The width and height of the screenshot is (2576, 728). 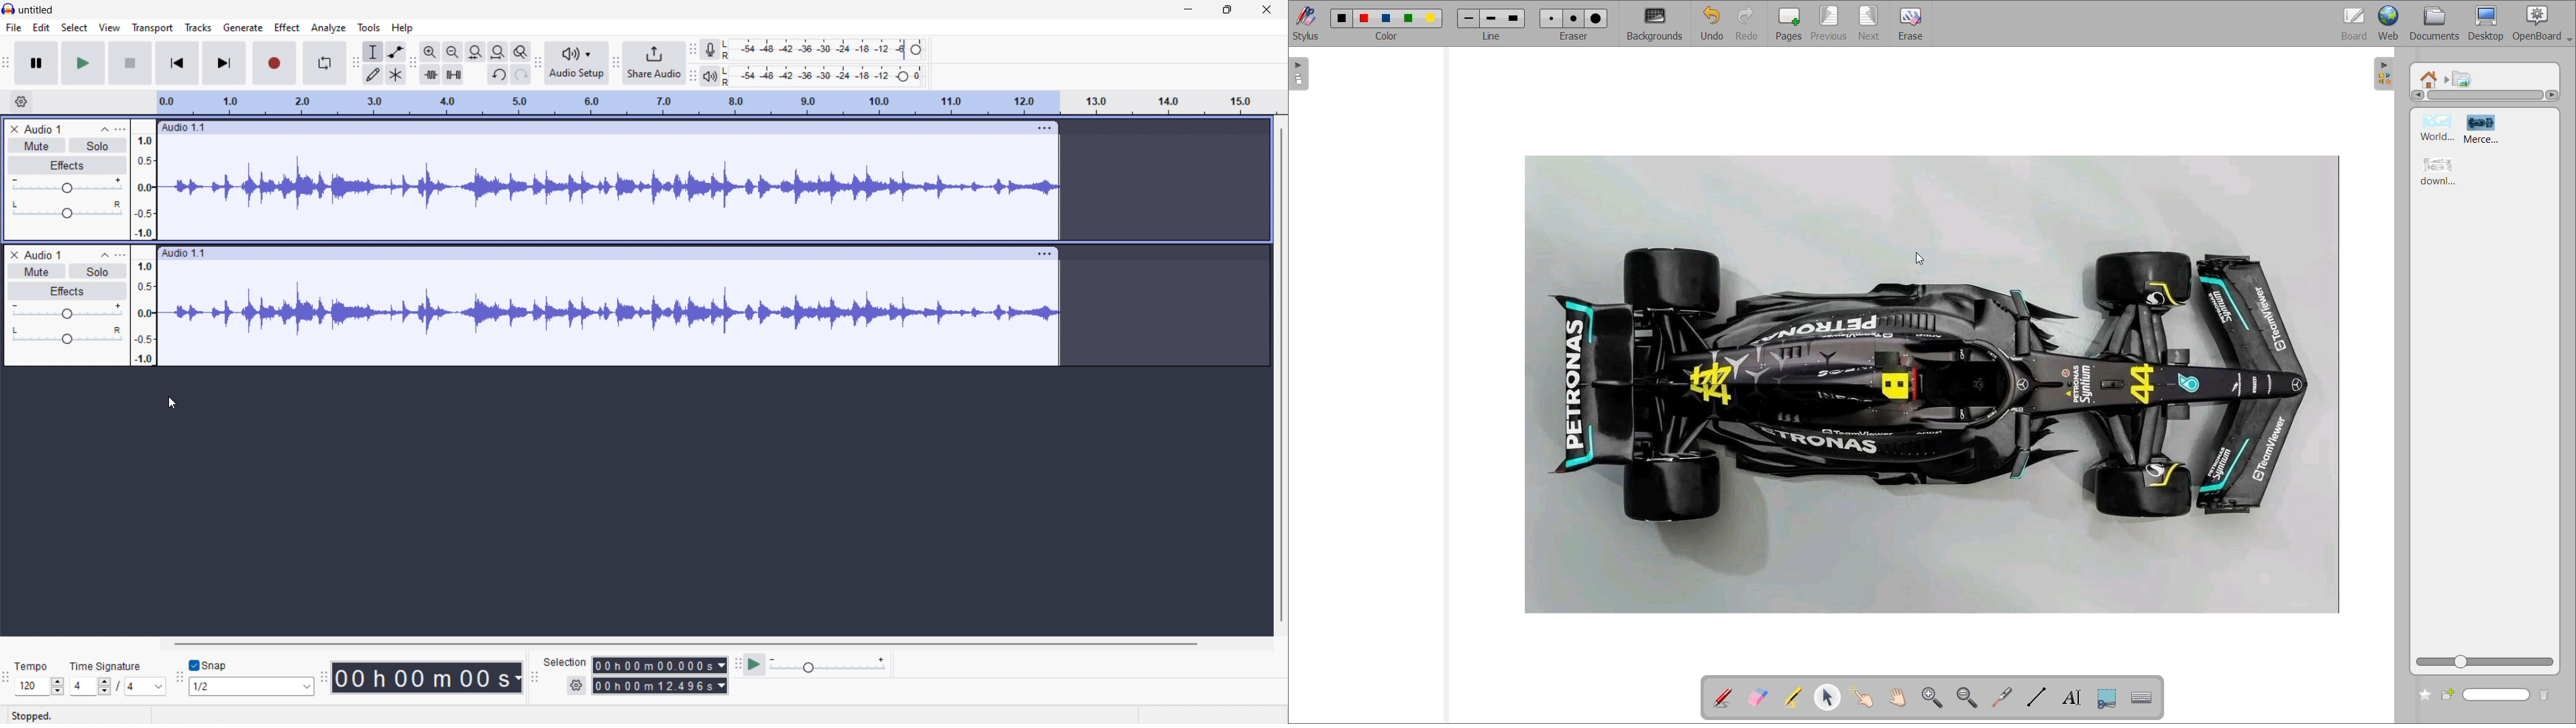 I want to click on view, so click(x=109, y=27).